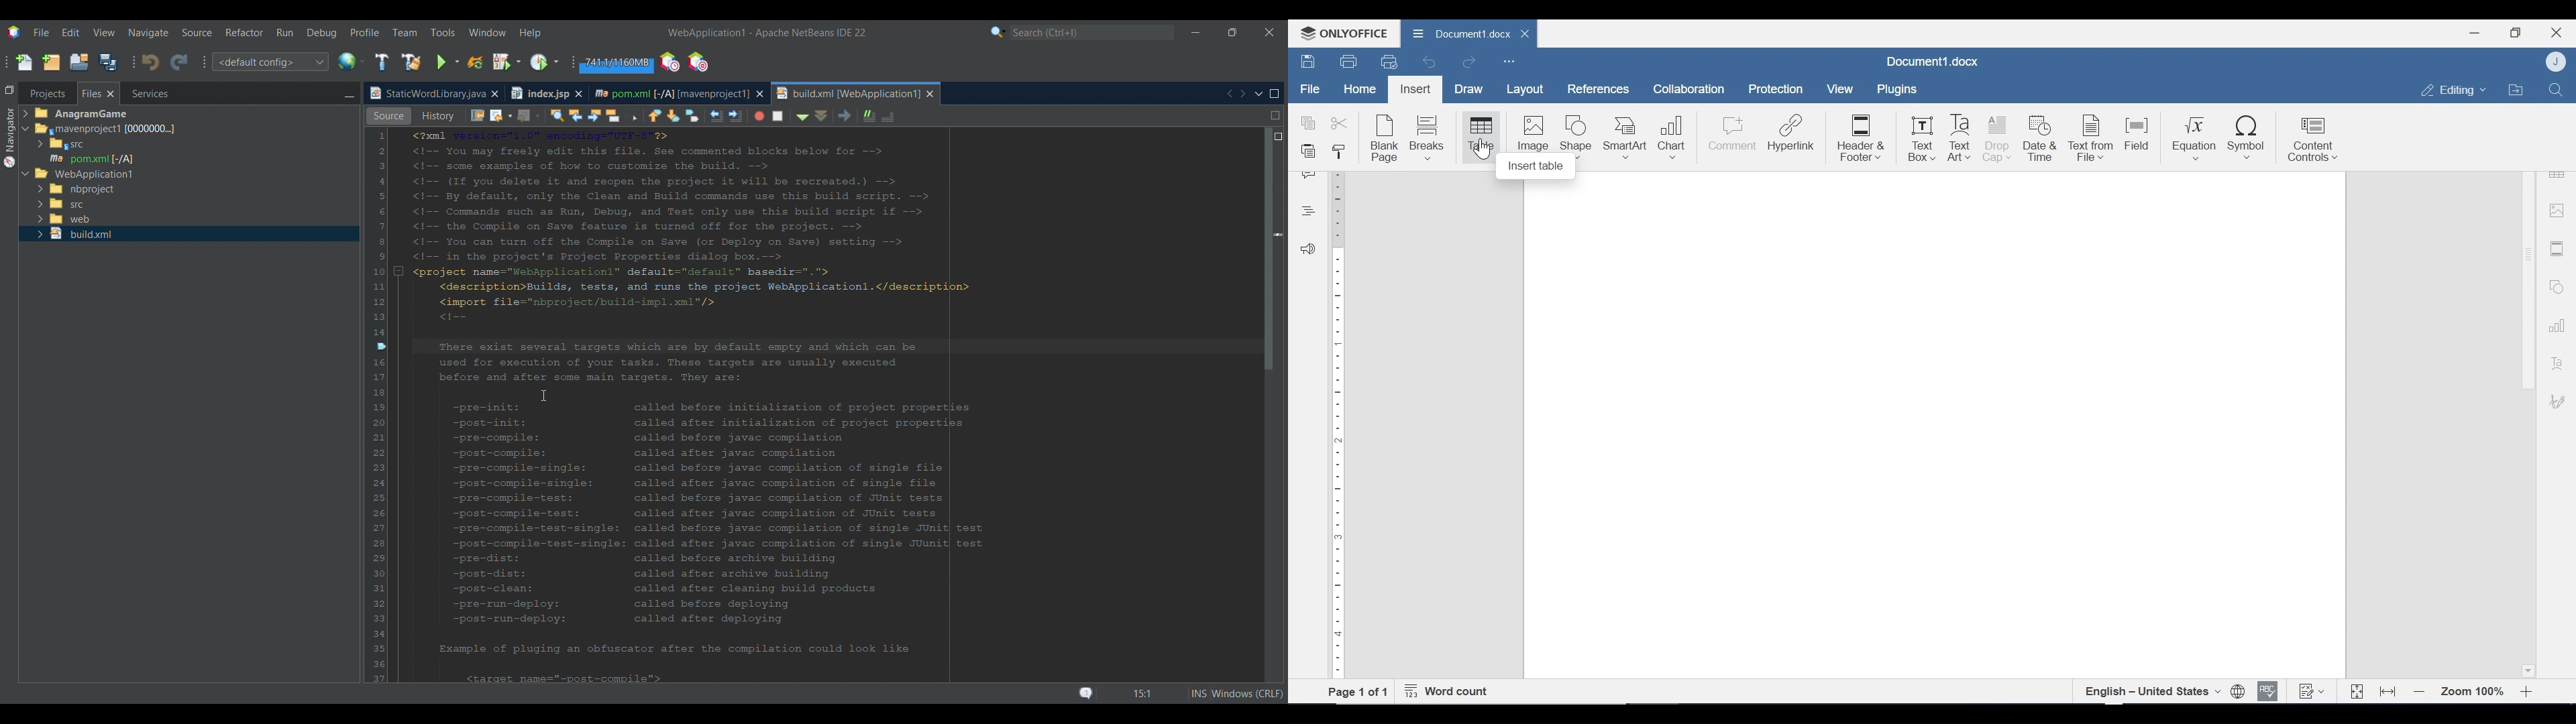 The width and height of the screenshot is (2576, 728). What do you see at coordinates (1934, 430) in the screenshot?
I see `Page` at bounding box center [1934, 430].